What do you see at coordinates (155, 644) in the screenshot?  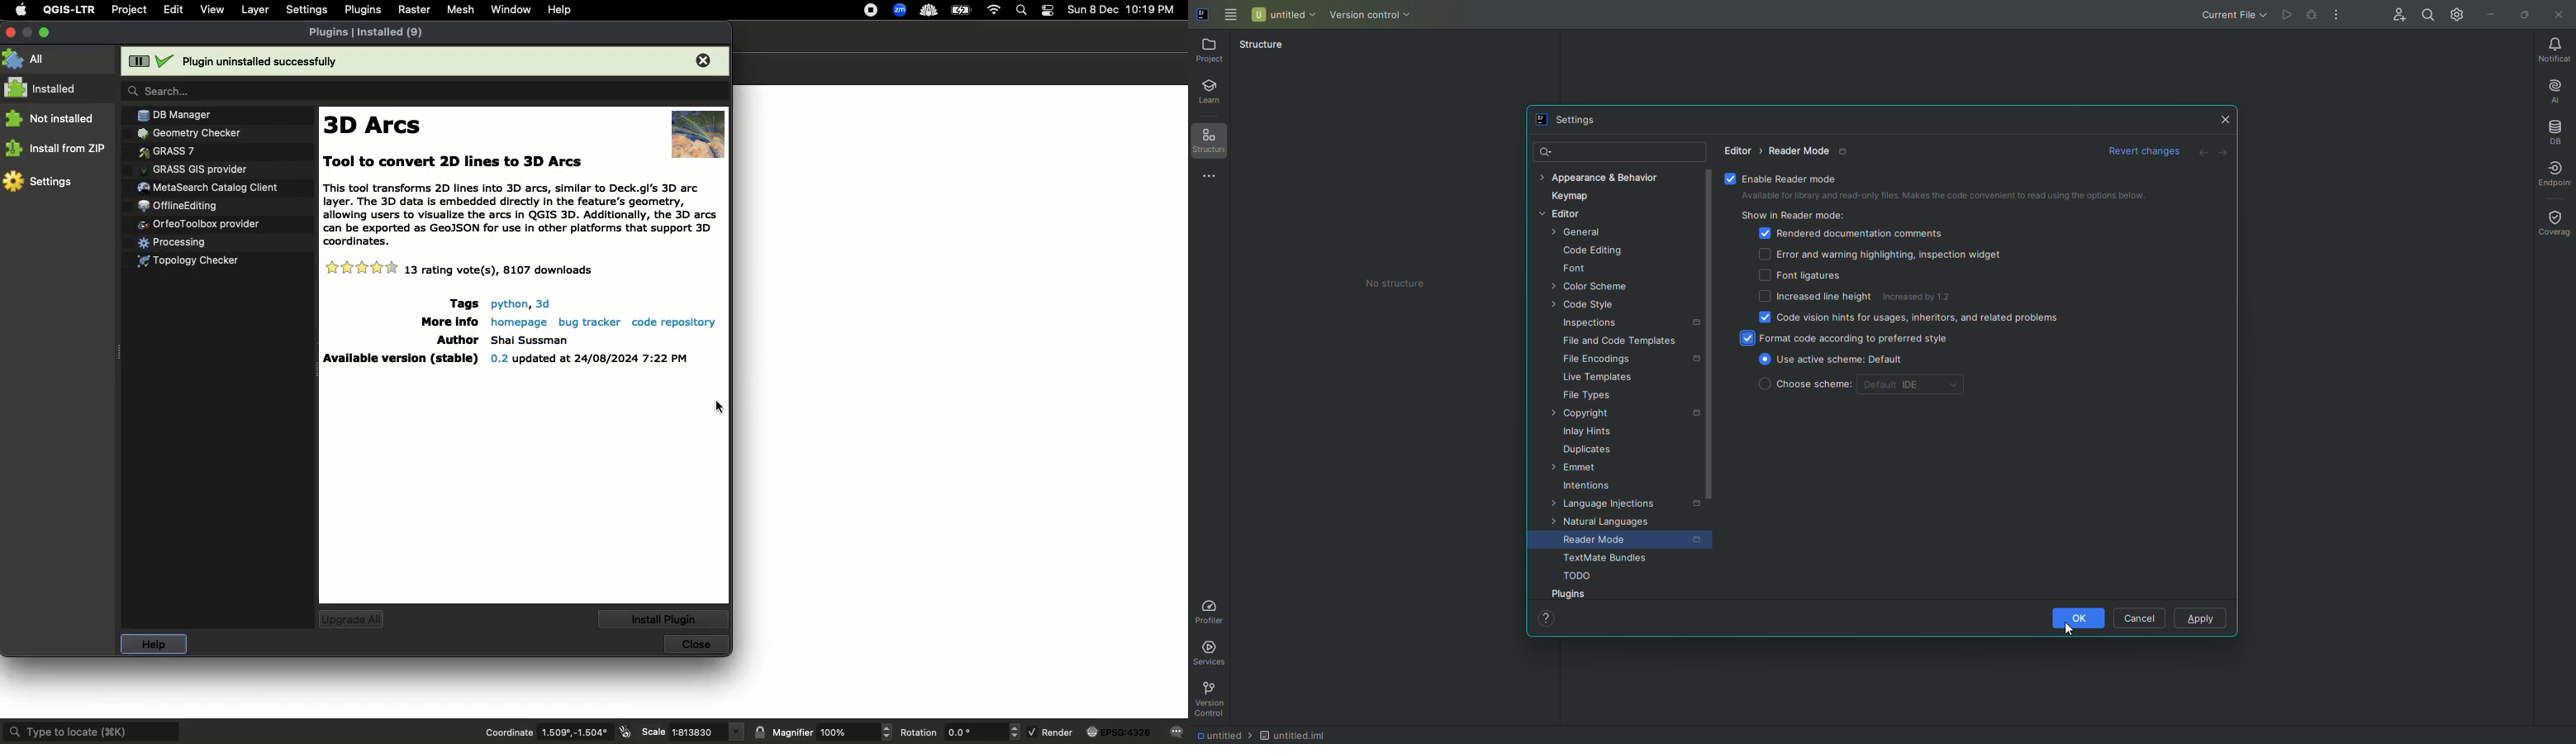 I see `Help` at bounding box center [155, 644].